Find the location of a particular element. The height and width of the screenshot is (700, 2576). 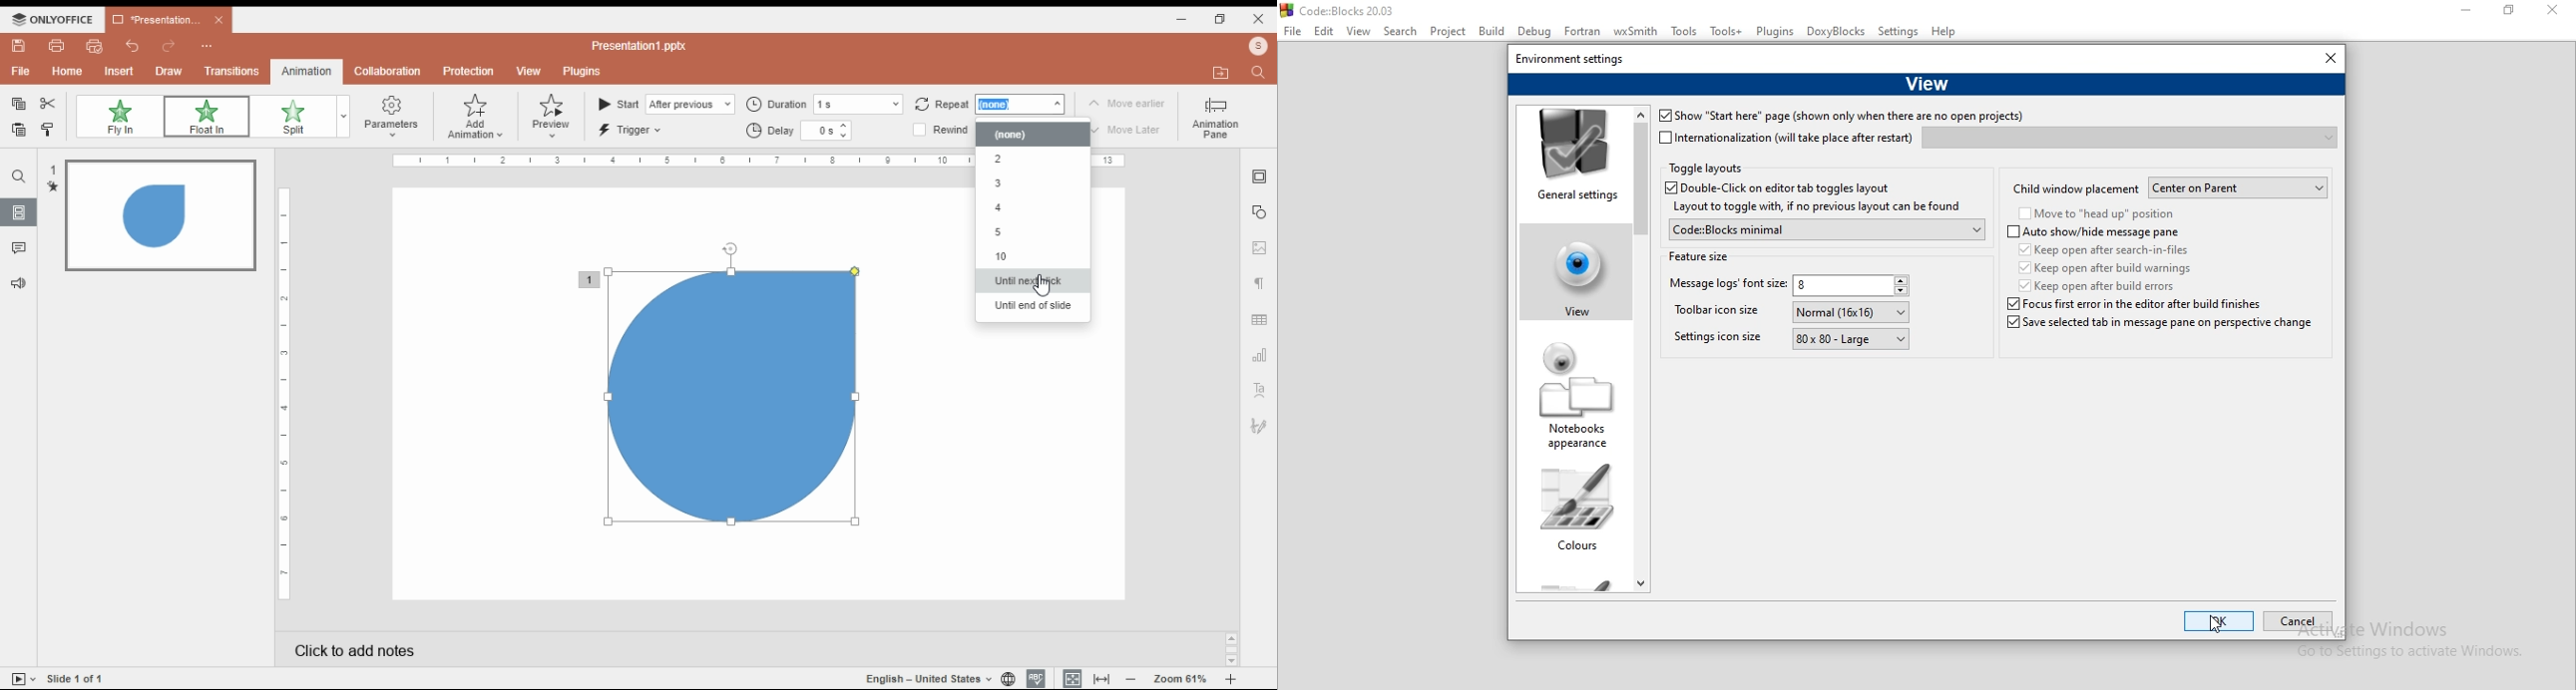

Project is located at coordinates (1451, 31).